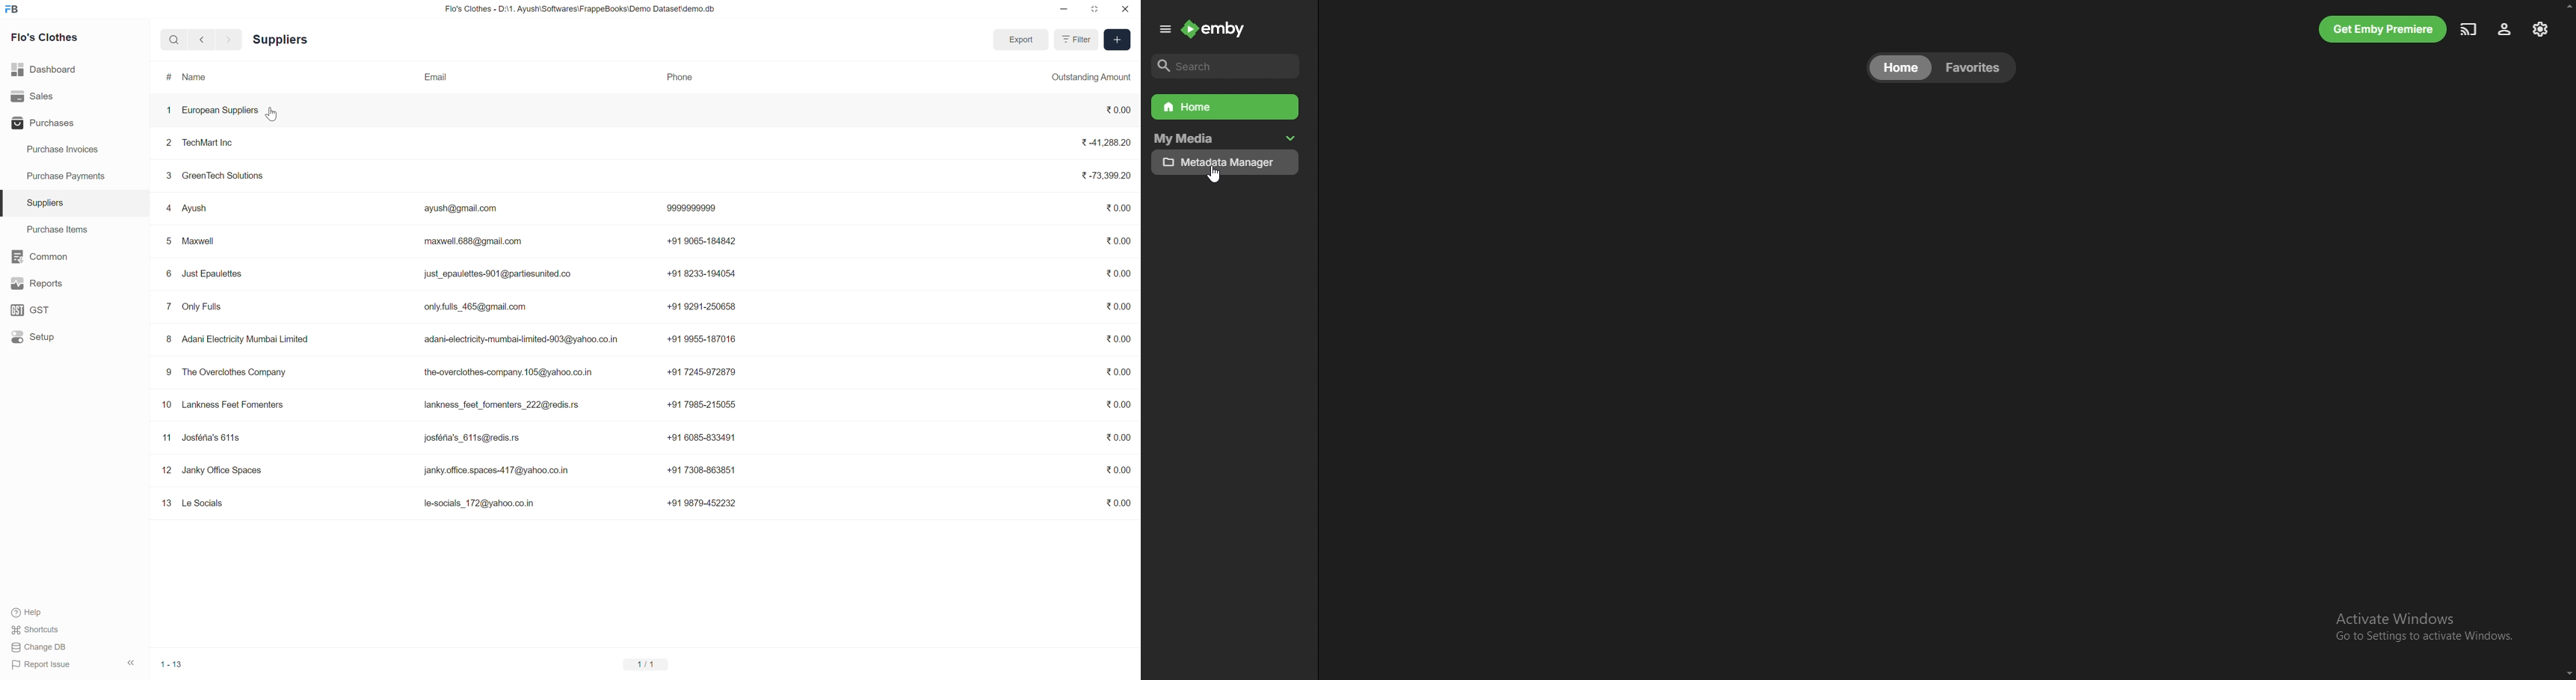 The width and height of the screenshot is (2576, 700). Describe the element at coordinates (54, 229) in the screenshot. I see `Purchase Items` at that location.